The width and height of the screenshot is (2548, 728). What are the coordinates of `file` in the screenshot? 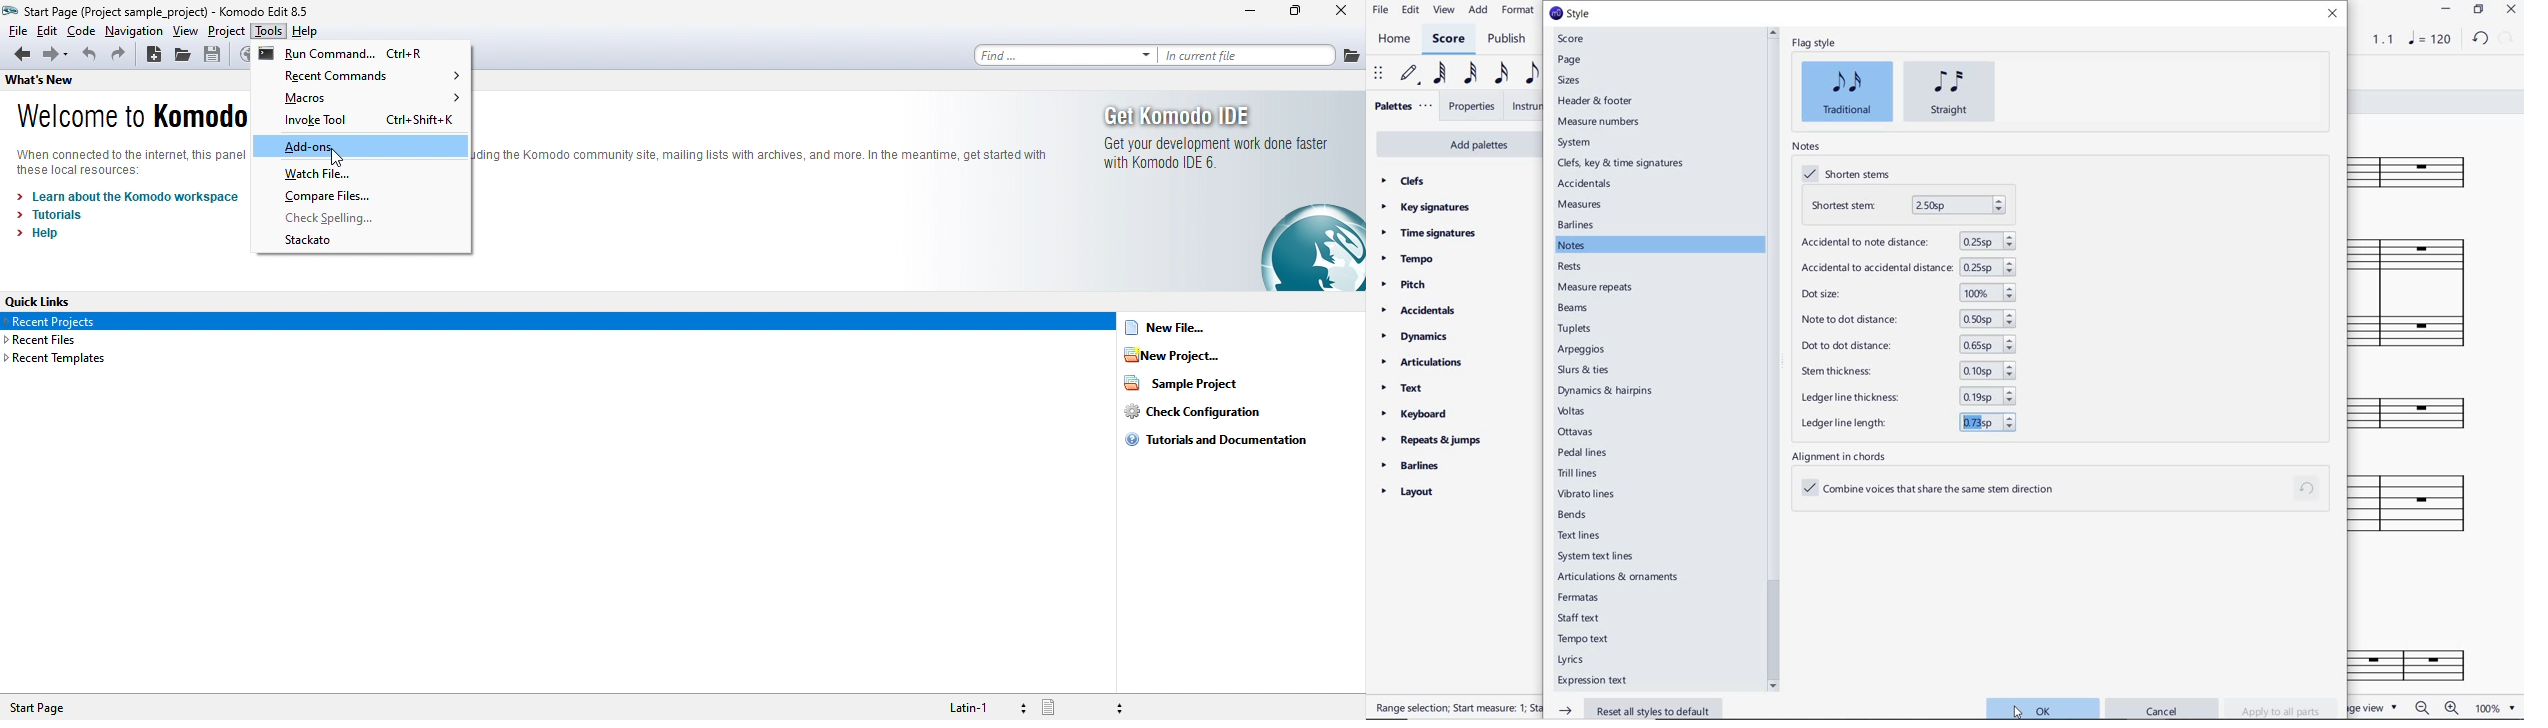 It's located at (1381, 10).